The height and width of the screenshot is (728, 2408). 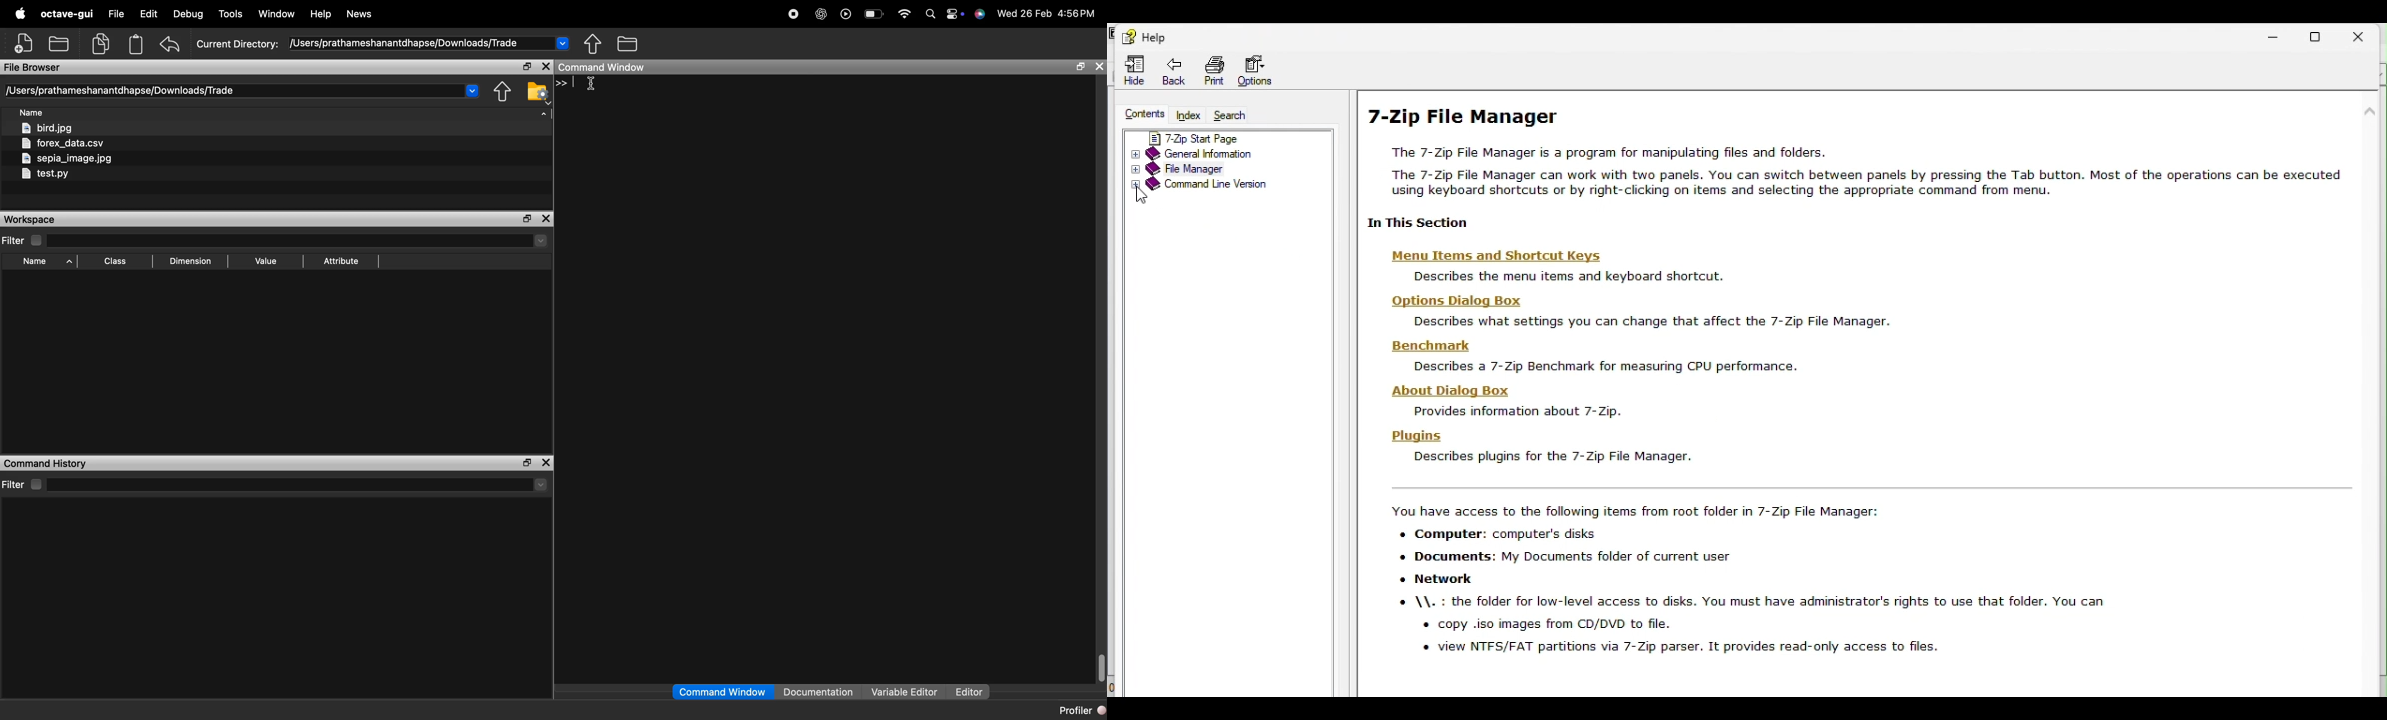 What do you see at coordinates (1214, 70) in the screenshot?
I see `print` at bounding box center [1214, 70].